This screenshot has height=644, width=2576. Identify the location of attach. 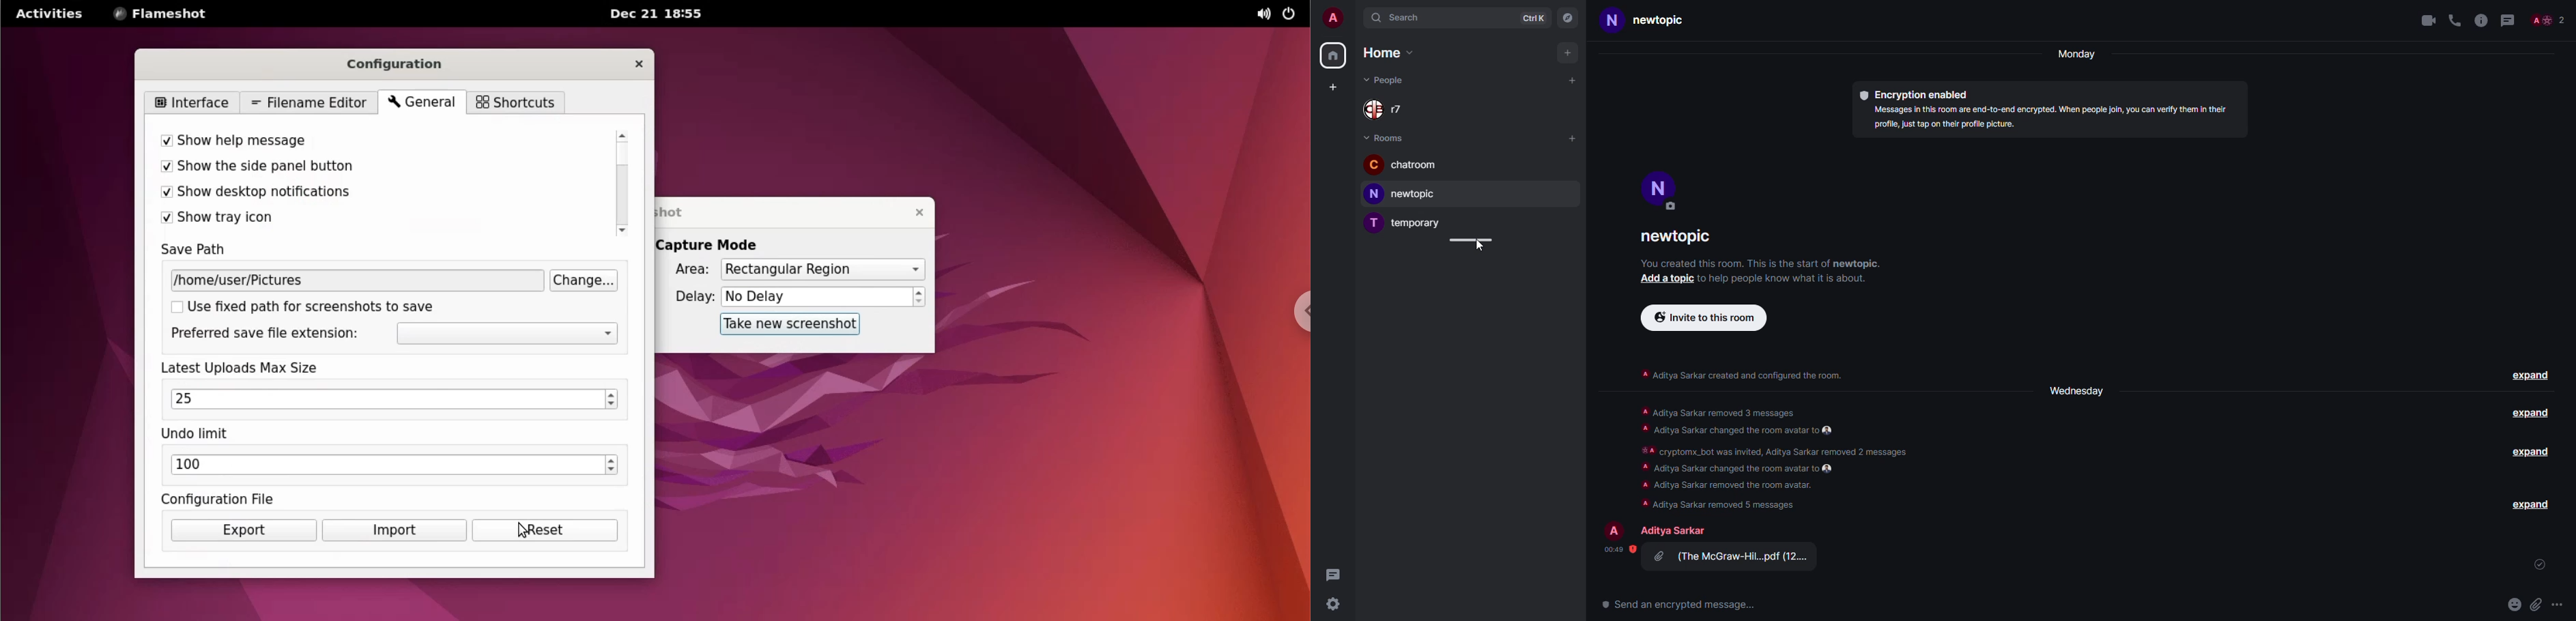
(2538, 605).